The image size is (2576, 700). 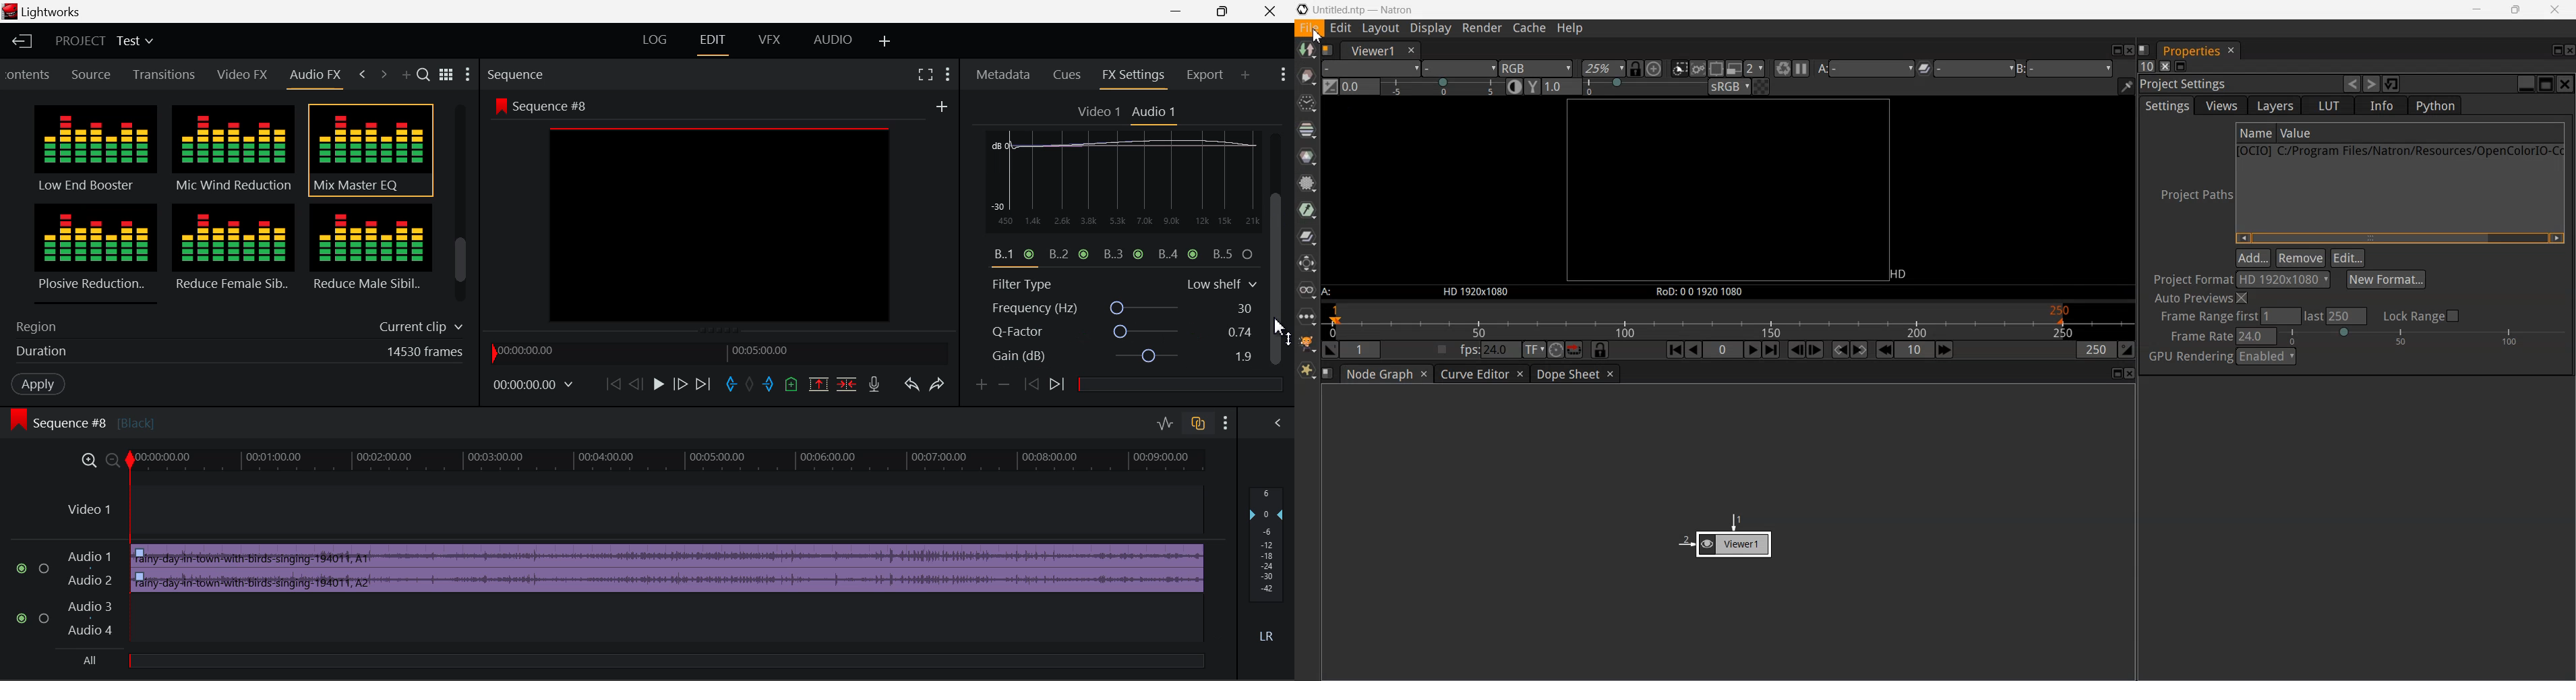 What do you see at coordinates (1276, 423) in the screenshot?
I see `Show Audio Mix` at bounding box center [1276, 423].